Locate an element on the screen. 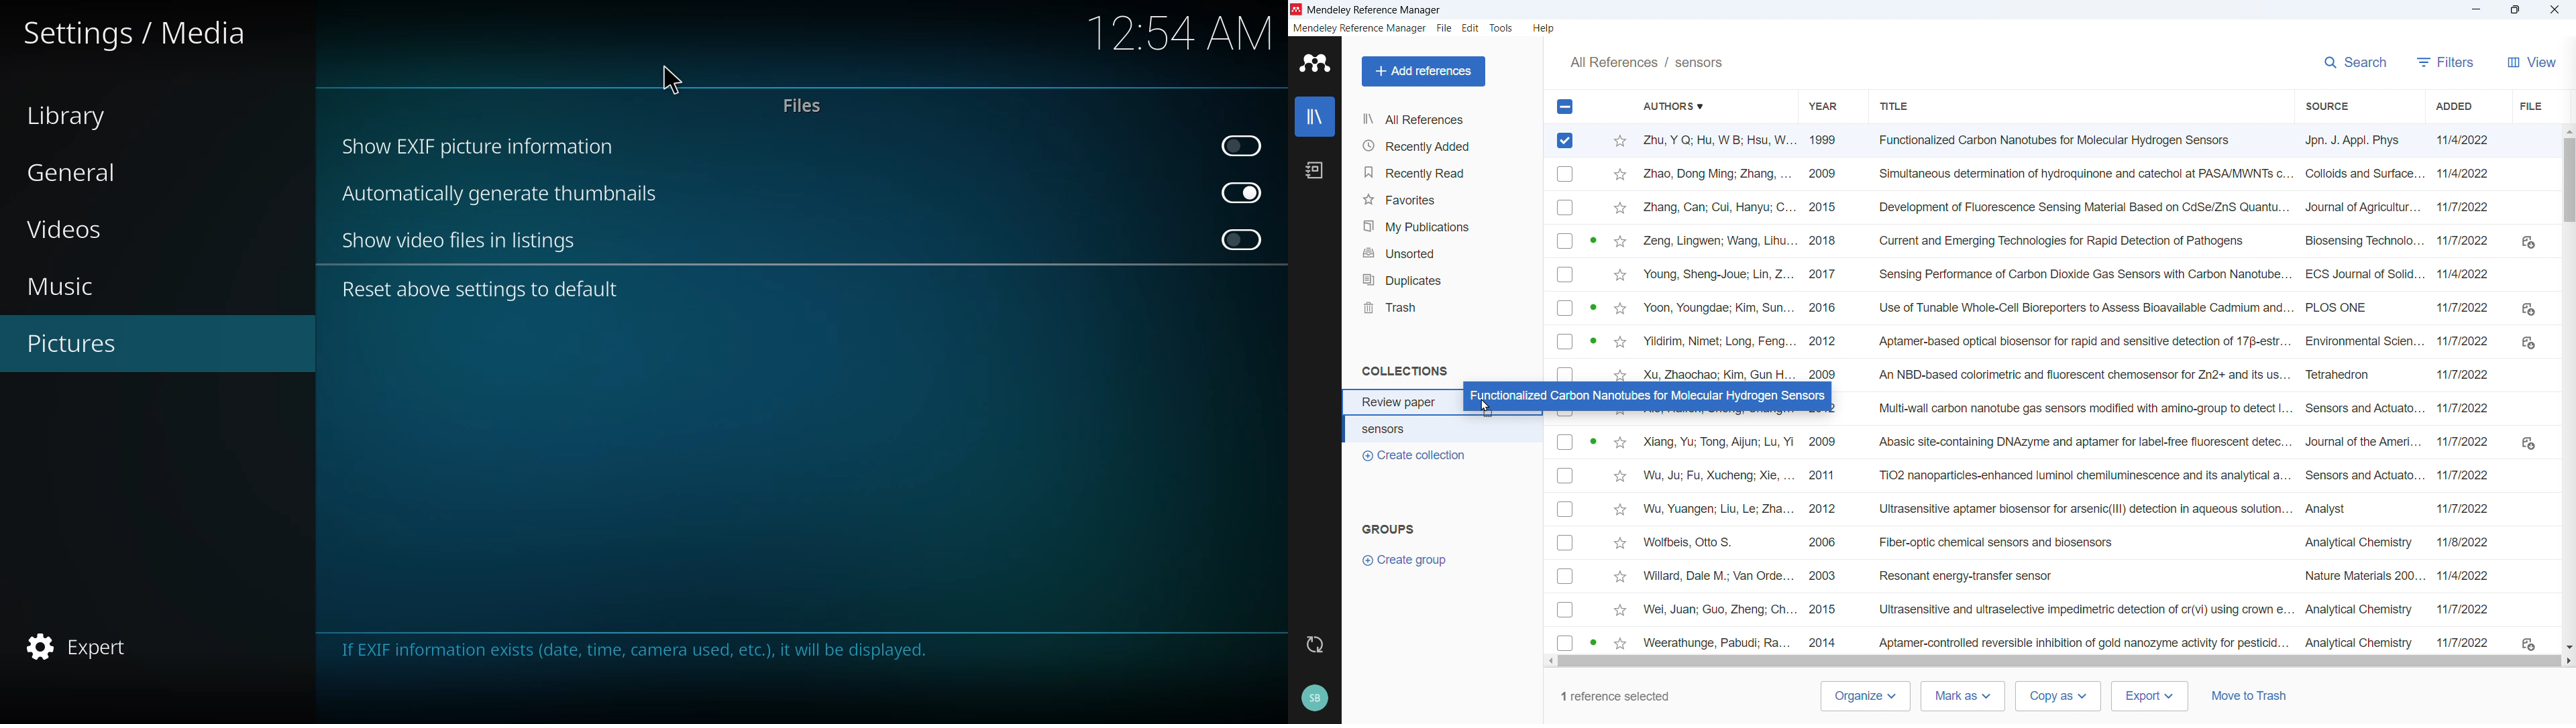  Export is located at coordinates (2149, 696).